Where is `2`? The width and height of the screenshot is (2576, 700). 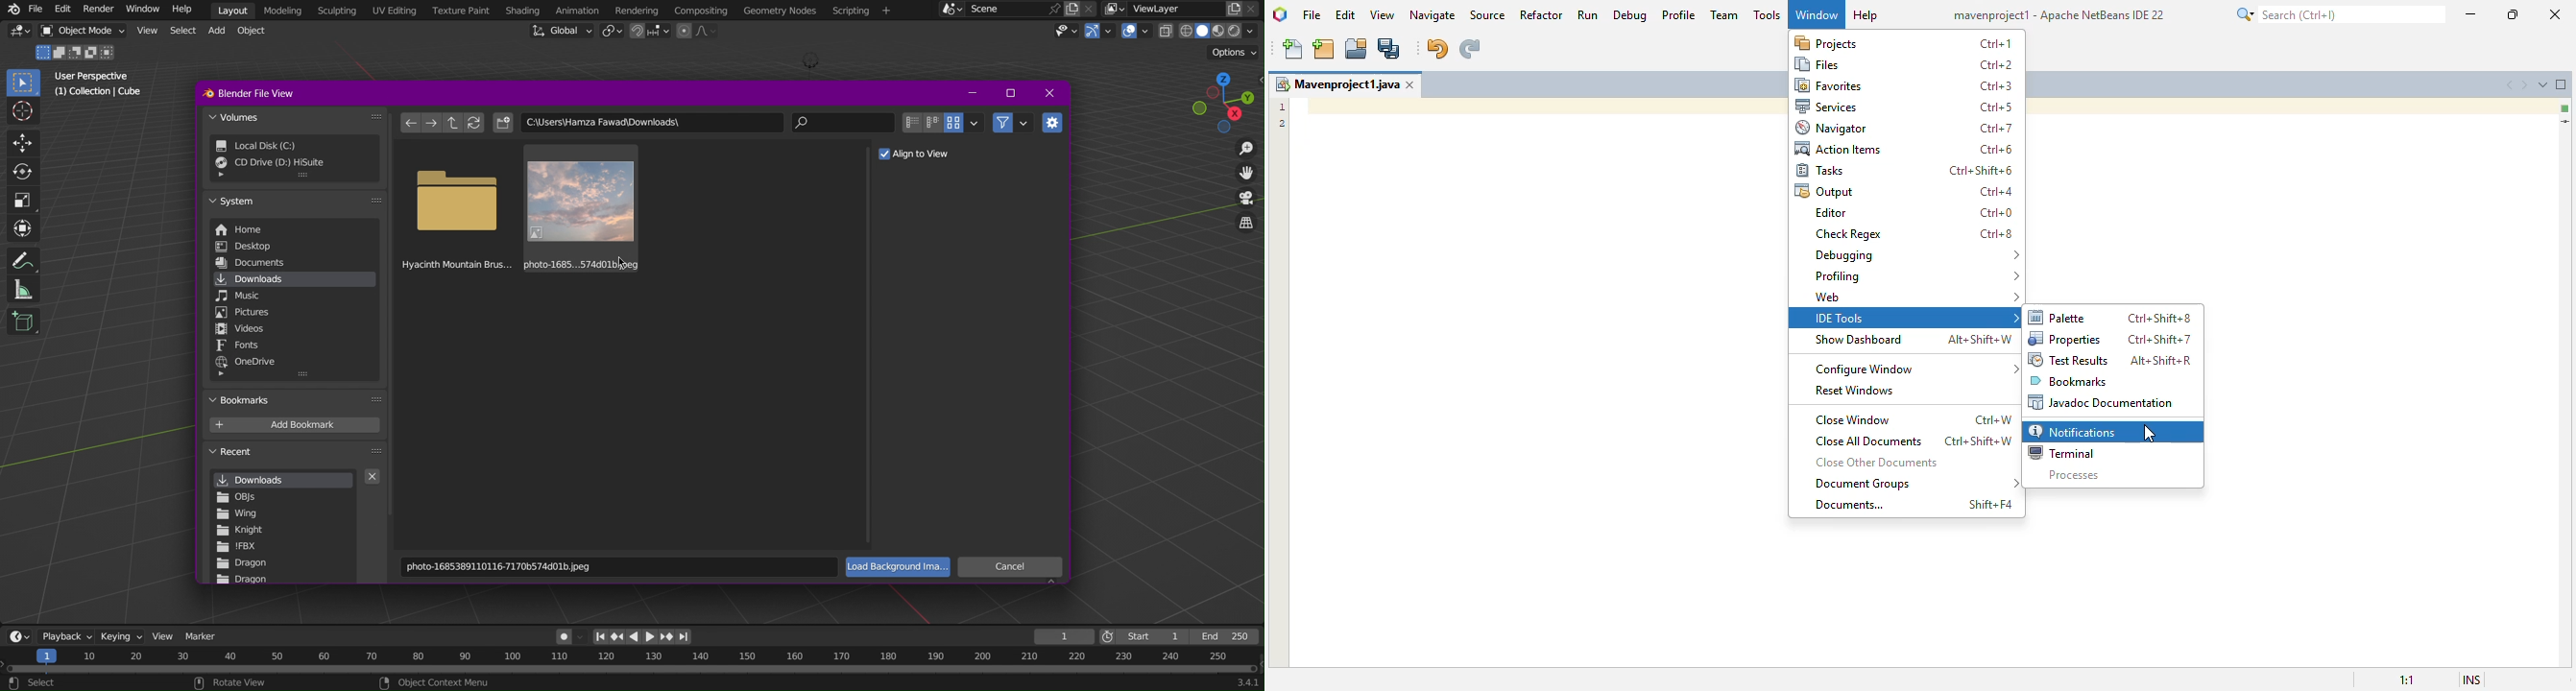 2 is located at coordinates (1282, 125).